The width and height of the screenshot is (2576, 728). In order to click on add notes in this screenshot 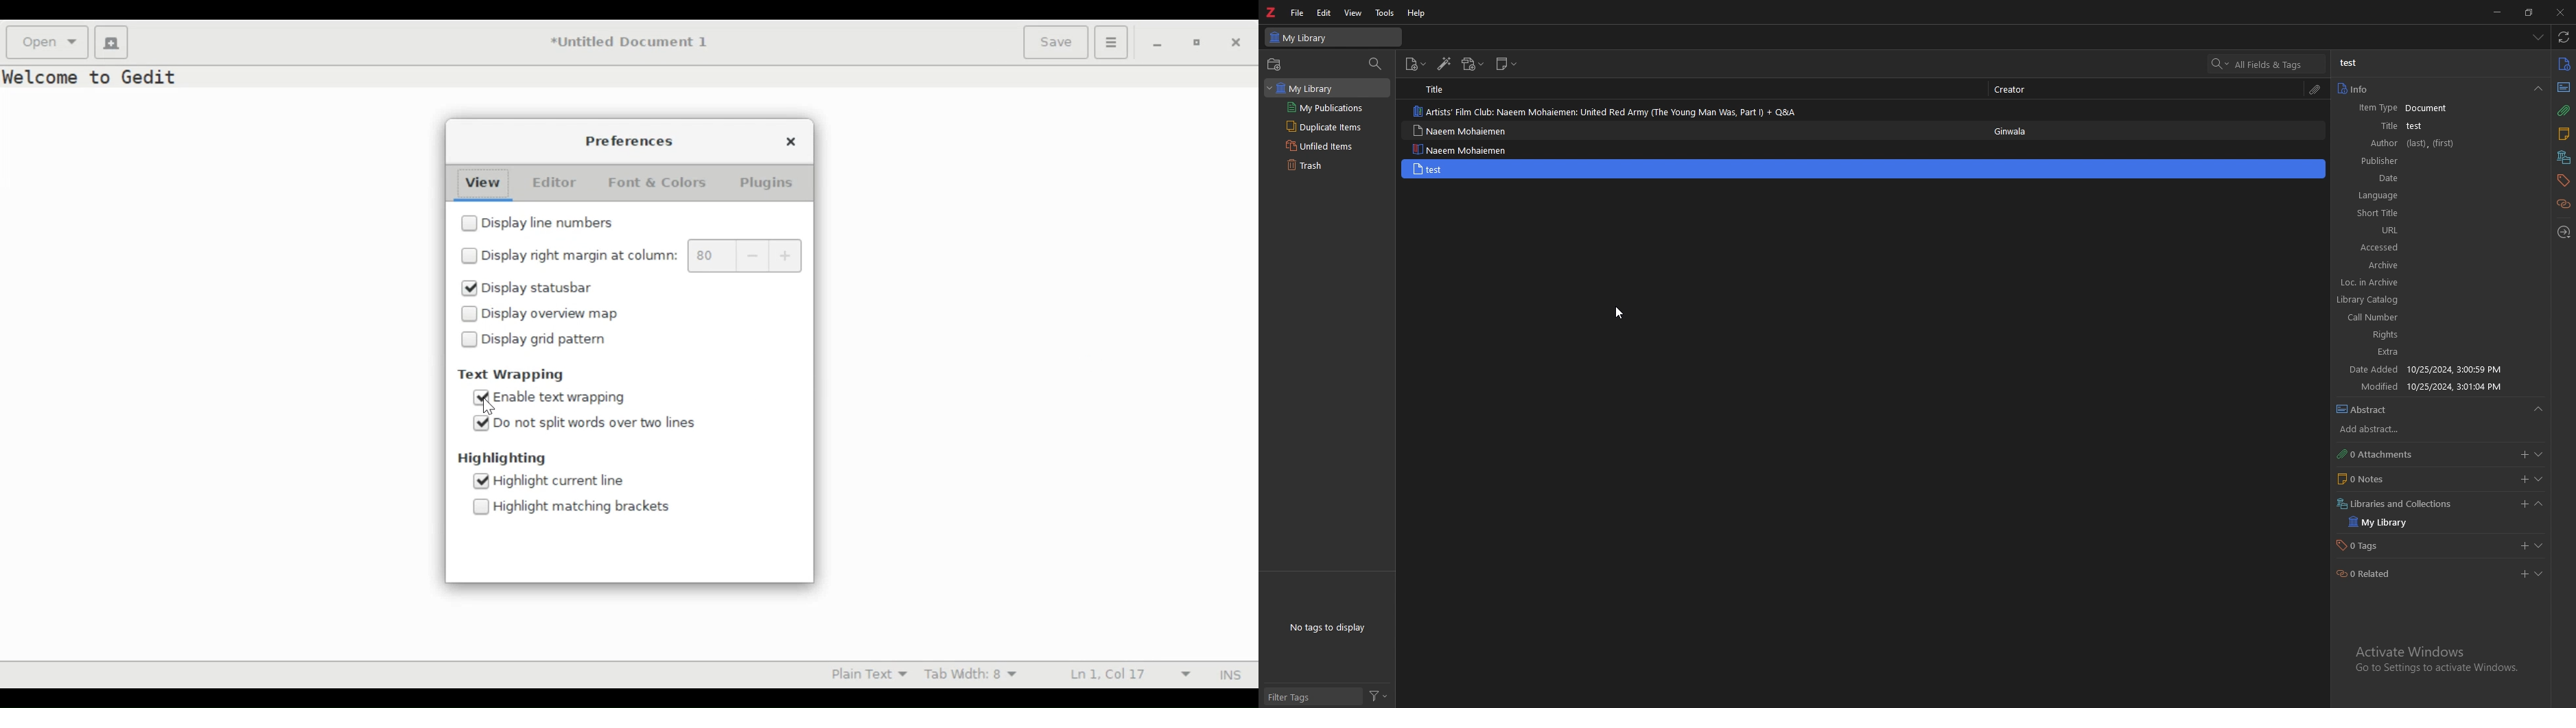, I will do `click(2523, 479)`.